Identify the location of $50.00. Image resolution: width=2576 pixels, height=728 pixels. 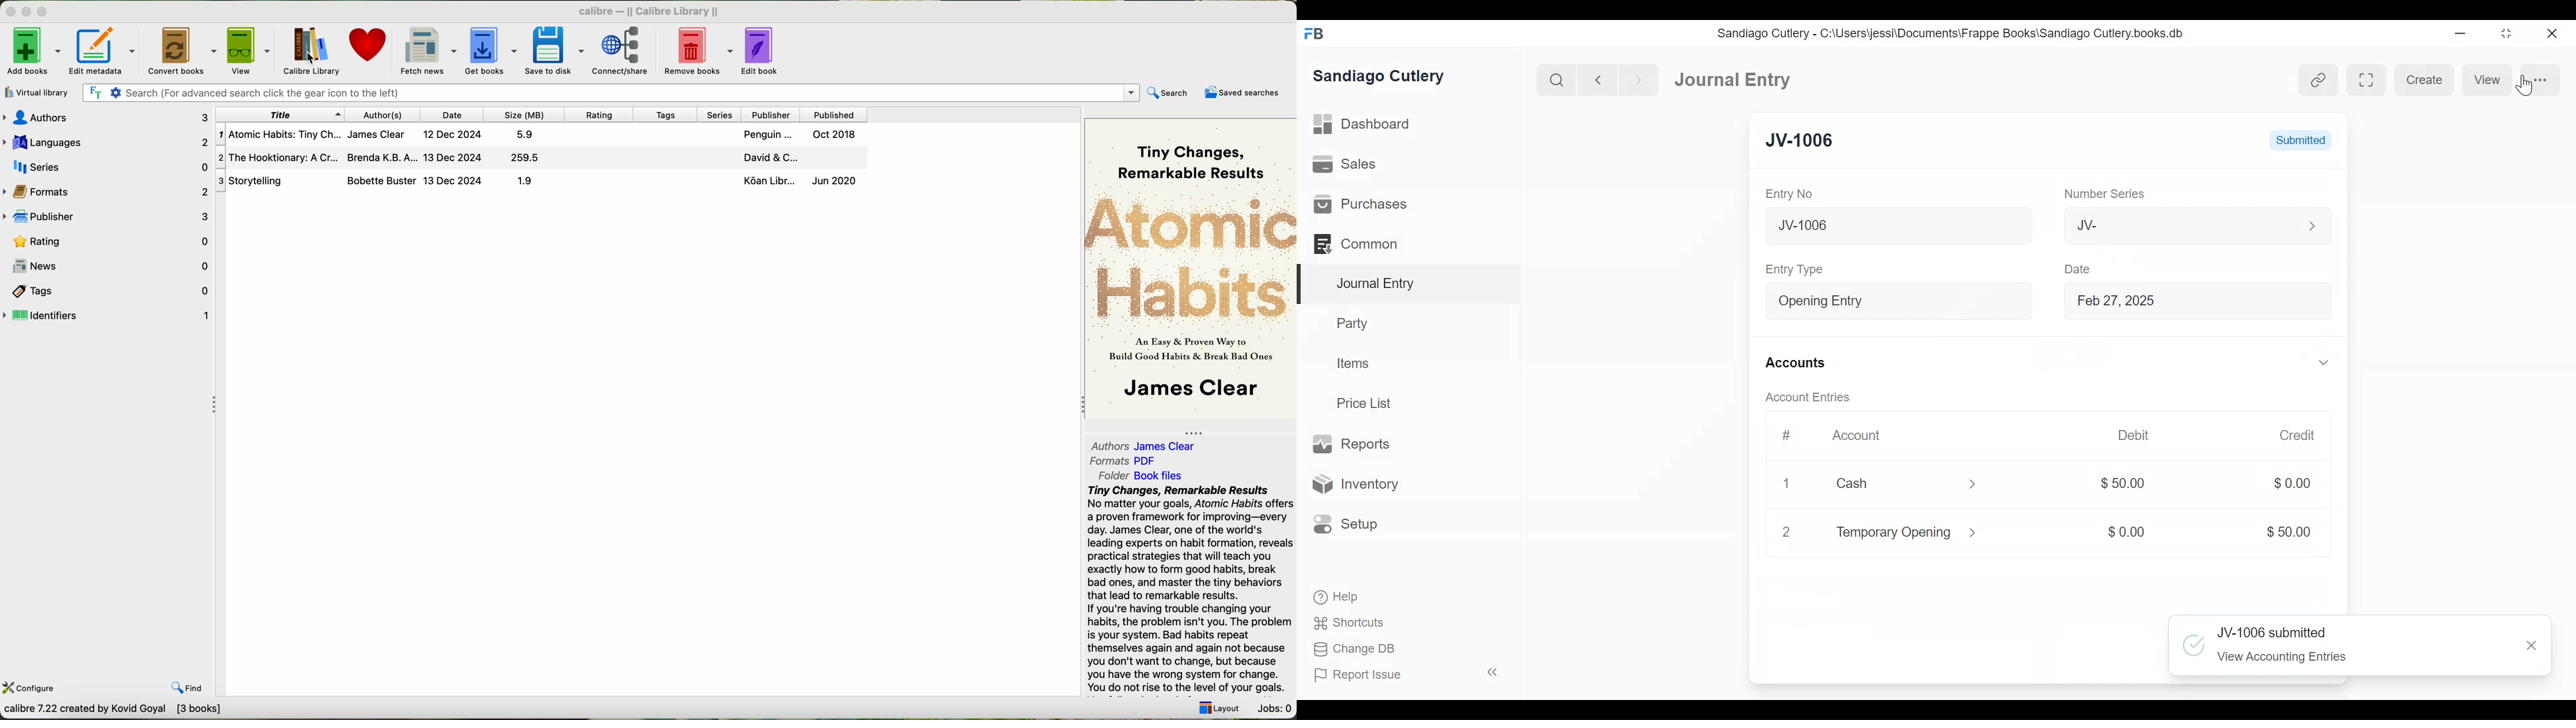
(2123, 483).